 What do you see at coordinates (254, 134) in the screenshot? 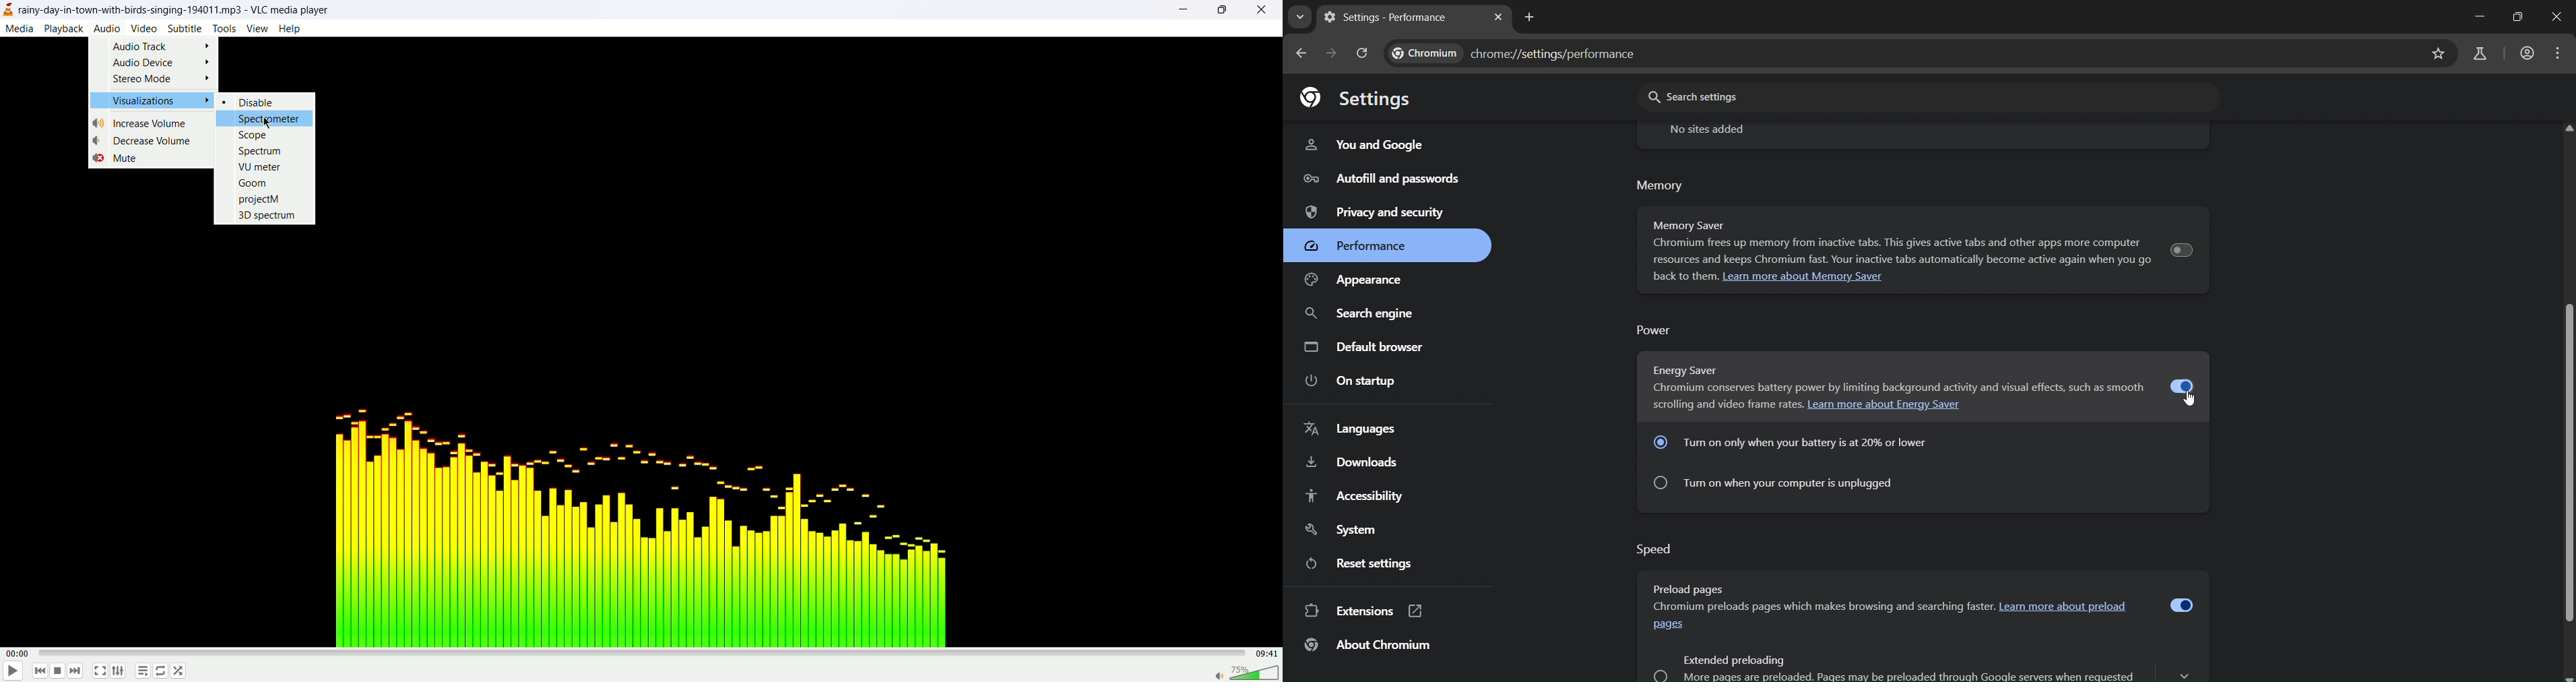
I see `scope` at bounding box center [254, 134].